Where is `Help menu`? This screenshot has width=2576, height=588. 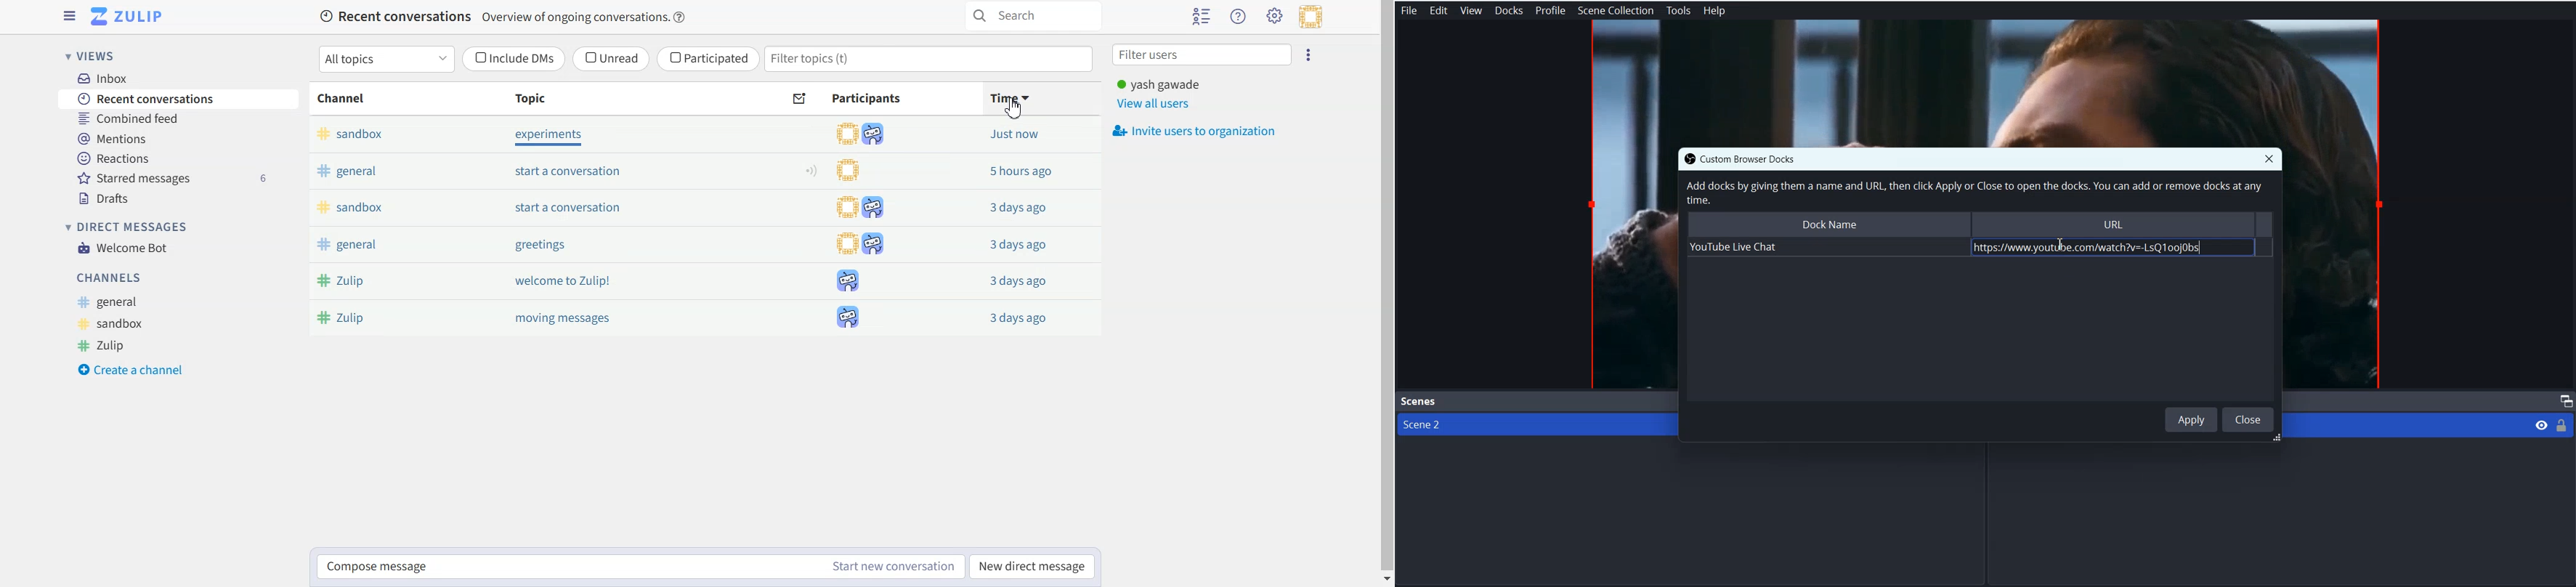
Help menu is located at coordinates (1239, 17).